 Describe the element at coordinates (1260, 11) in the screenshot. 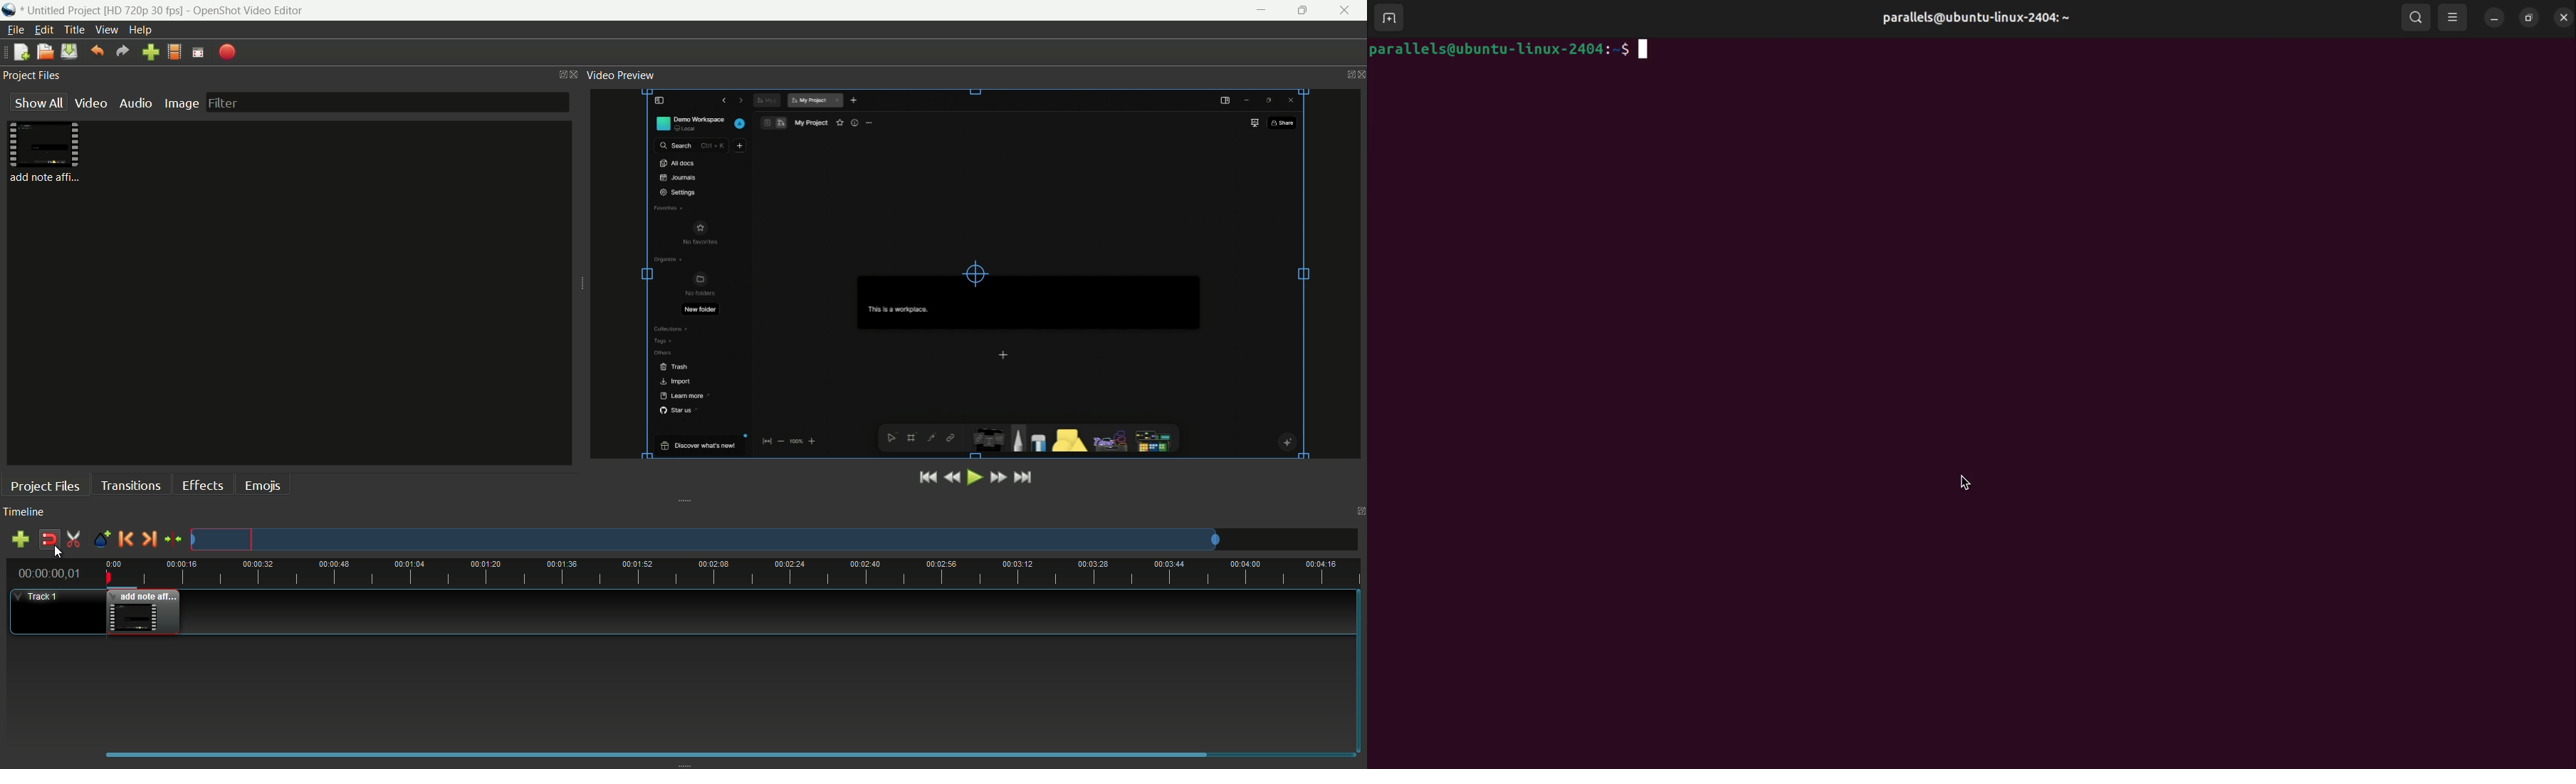

I see `minimize` at that location.